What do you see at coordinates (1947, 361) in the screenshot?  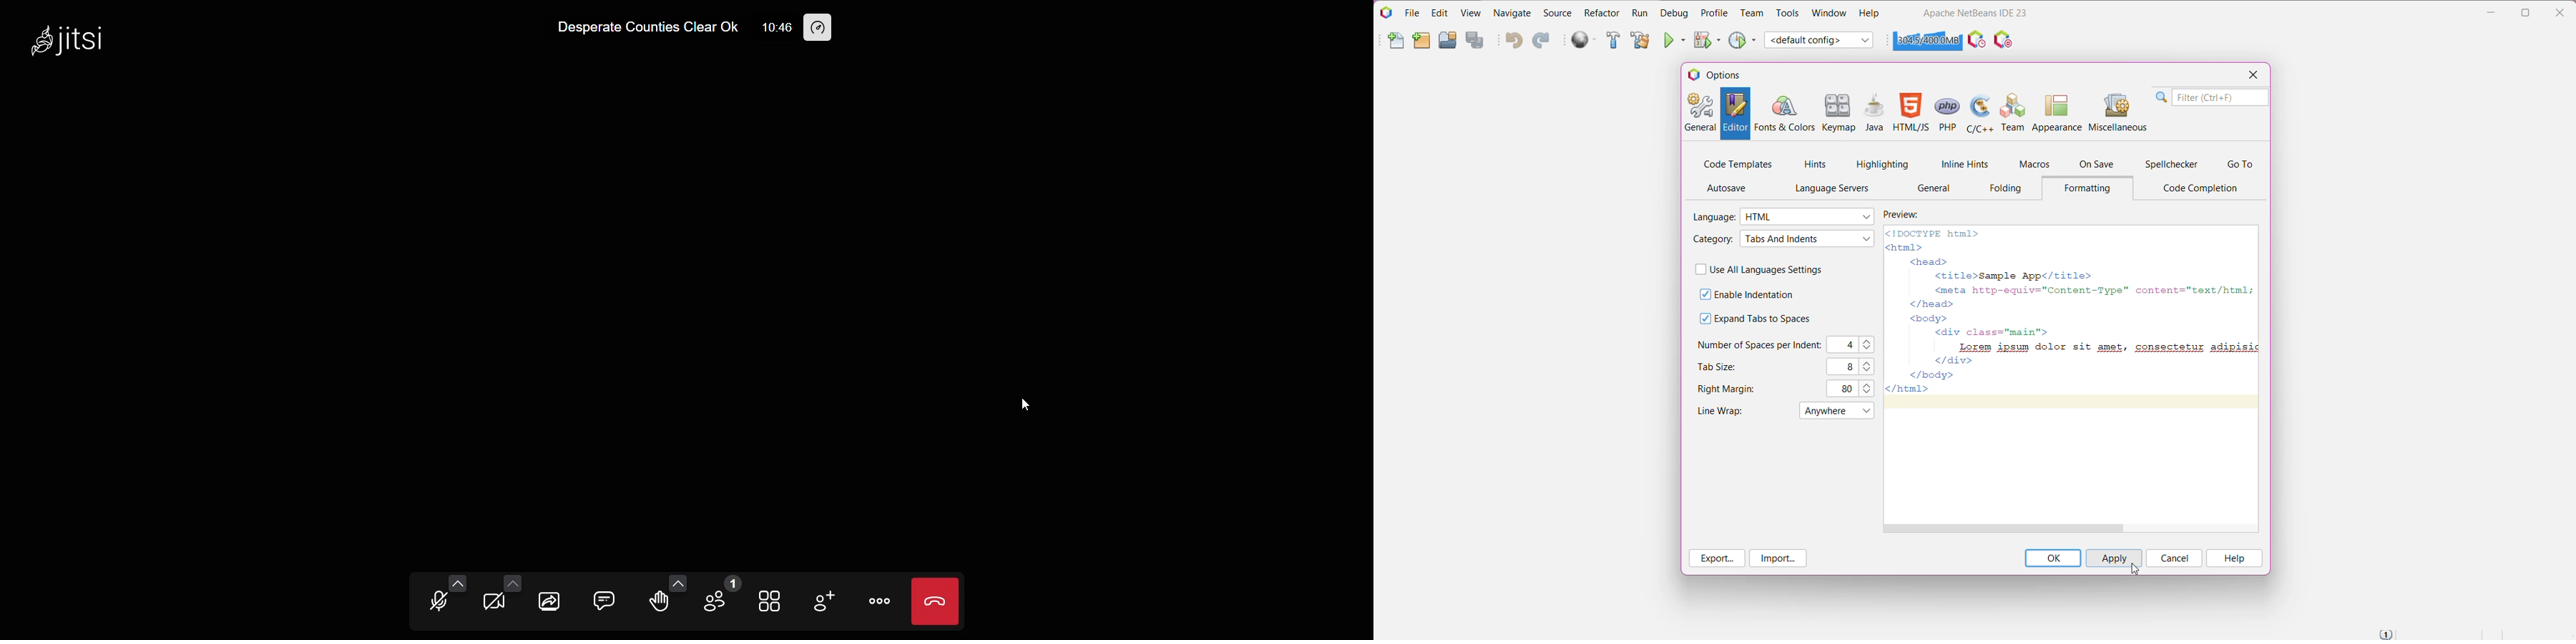 I see `</div>` at bounding box center [1947, 361].